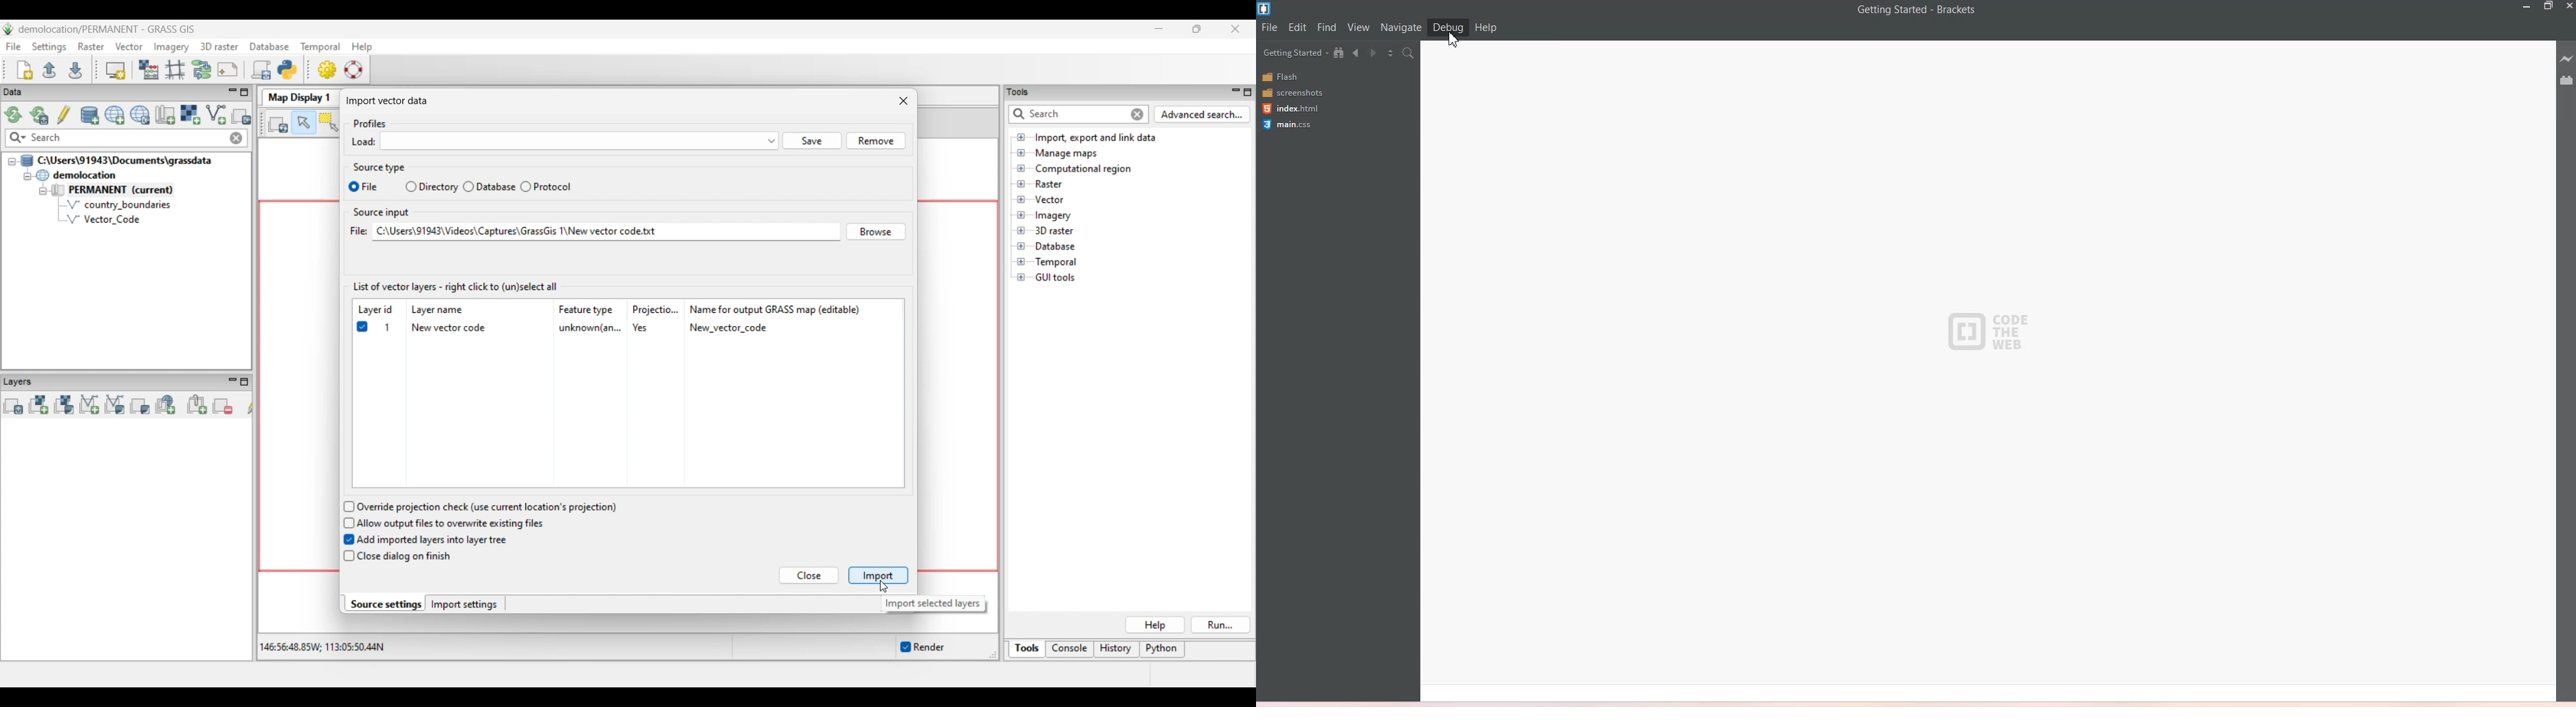 The height and width of the screenshot is (728, 2576). Describe the element at coordinates (1266, 9) in the screenshot. I see `Bracket log` at that location.